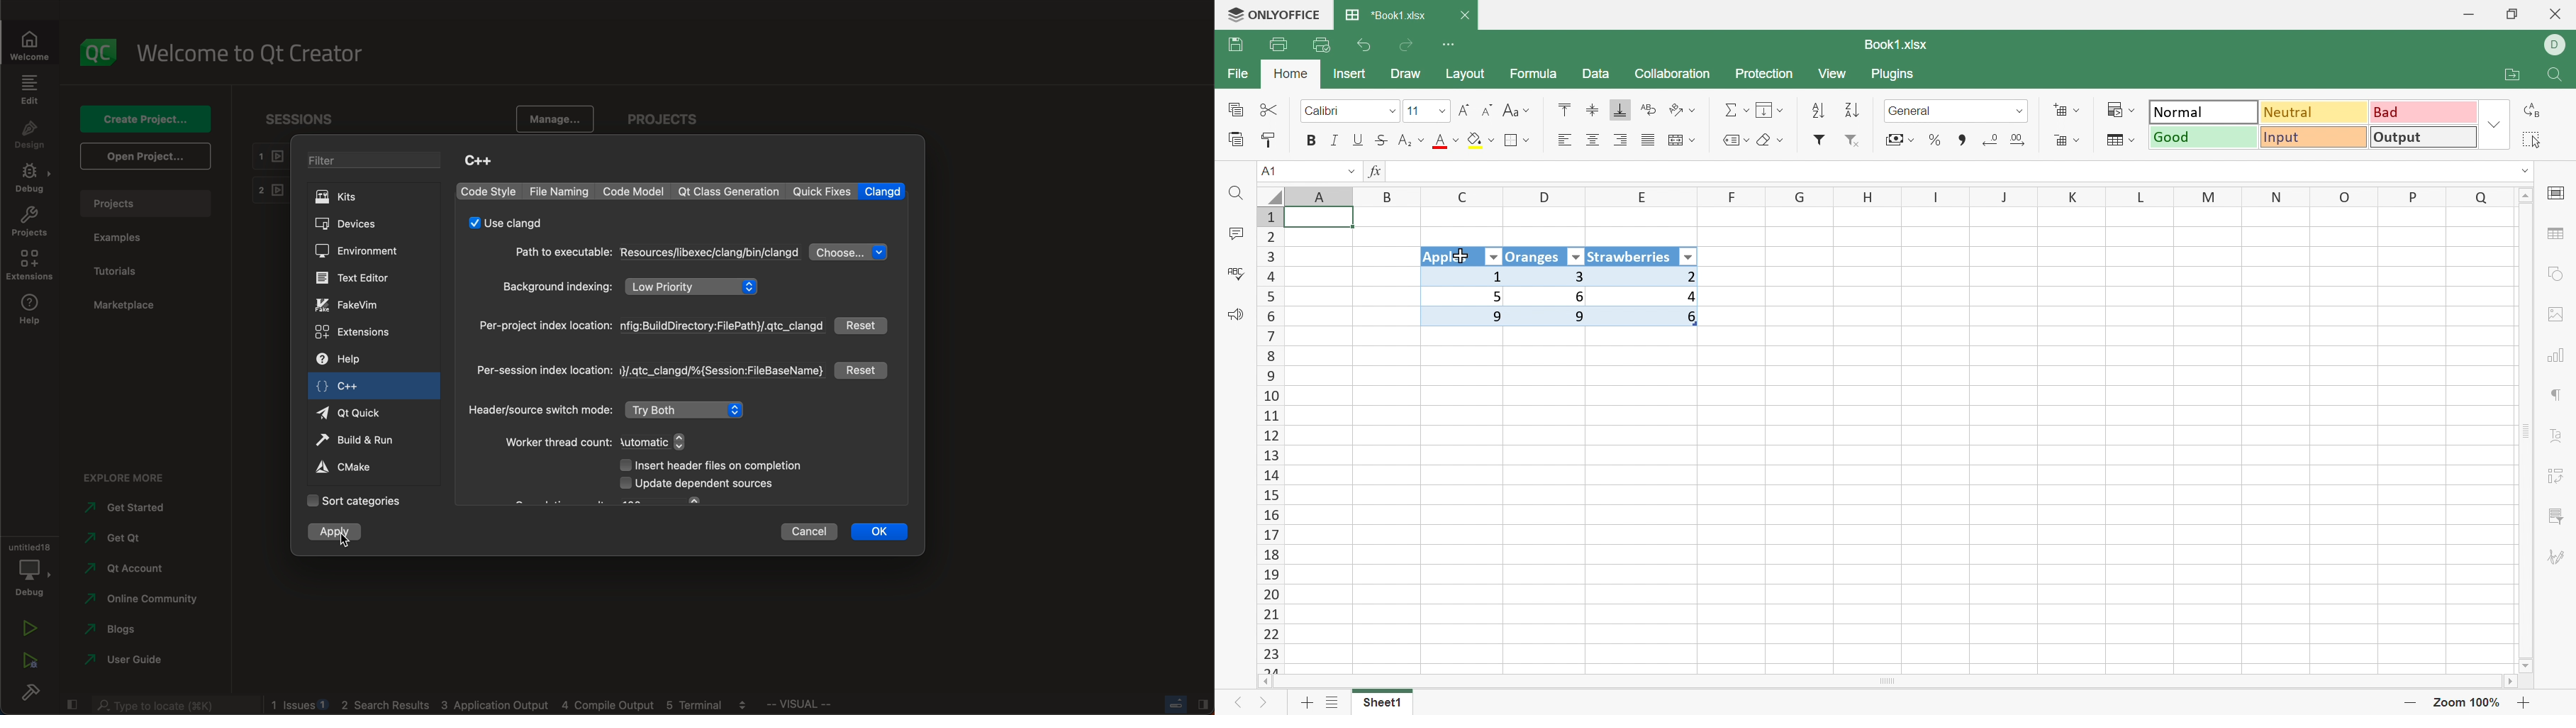 This screenshot has height=728, width=2576. Describe the element at coordinates (1234, 74) in the screenshot. I see `File` at that location.